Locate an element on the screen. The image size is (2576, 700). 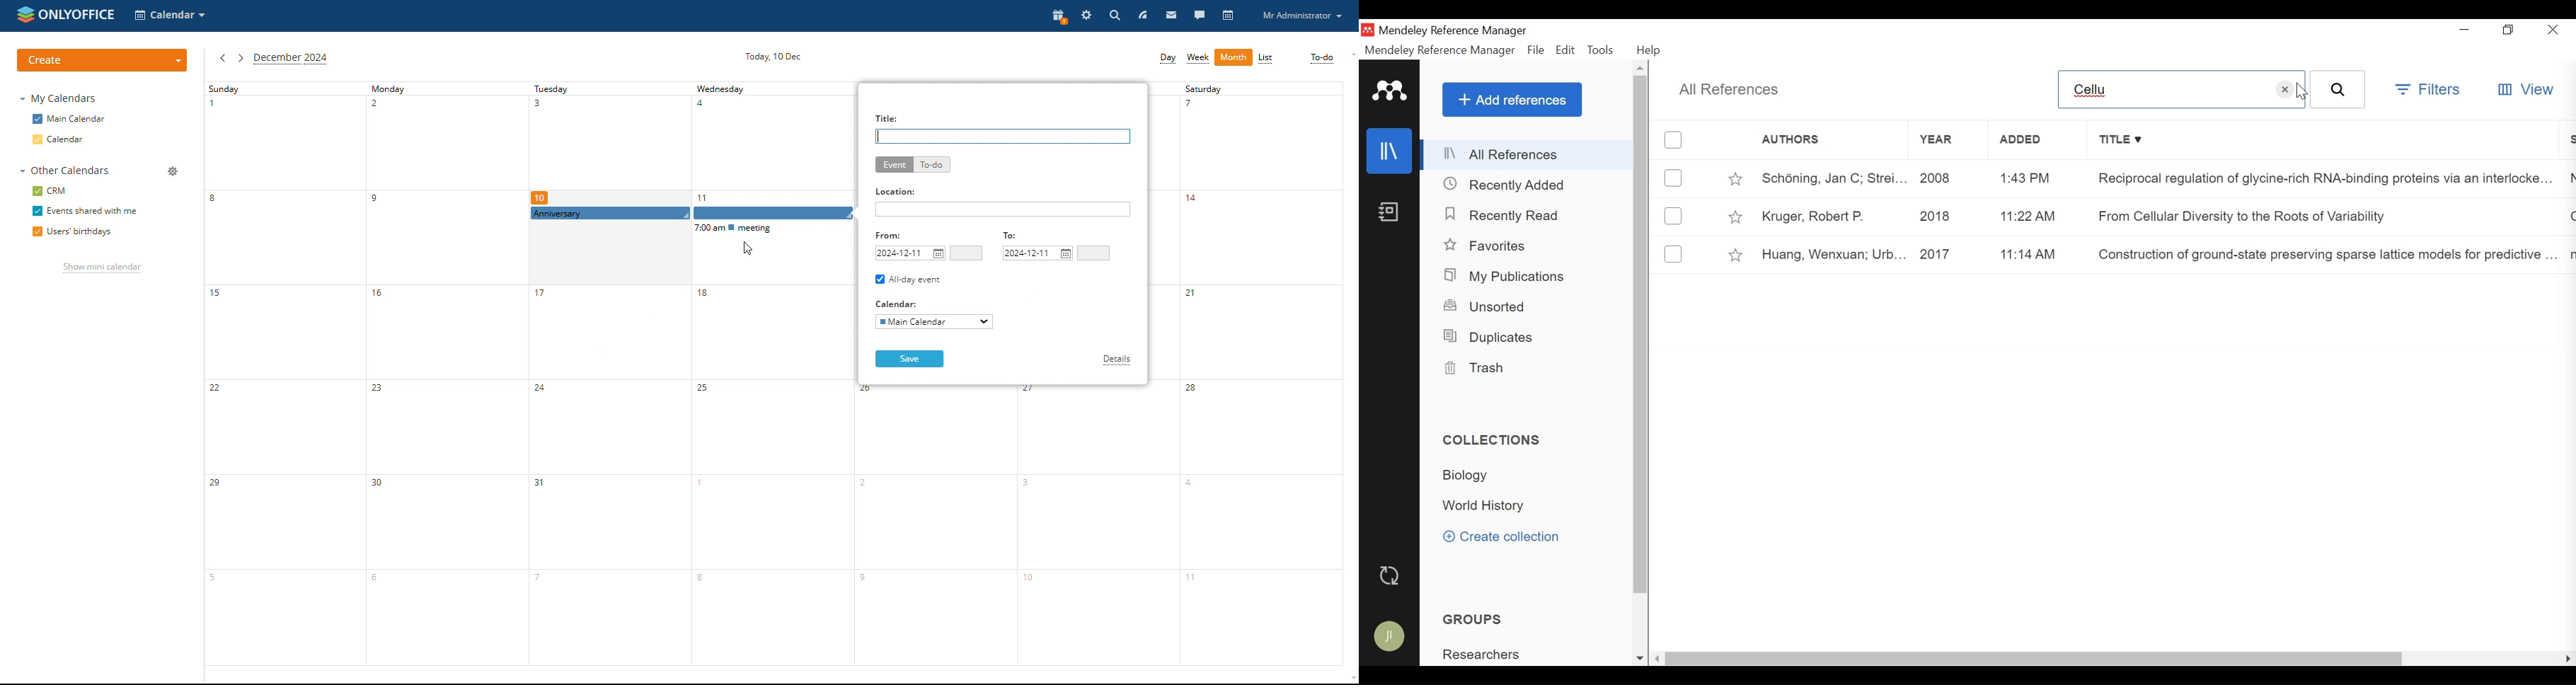
Groups is located at coordinates (1472, 619).